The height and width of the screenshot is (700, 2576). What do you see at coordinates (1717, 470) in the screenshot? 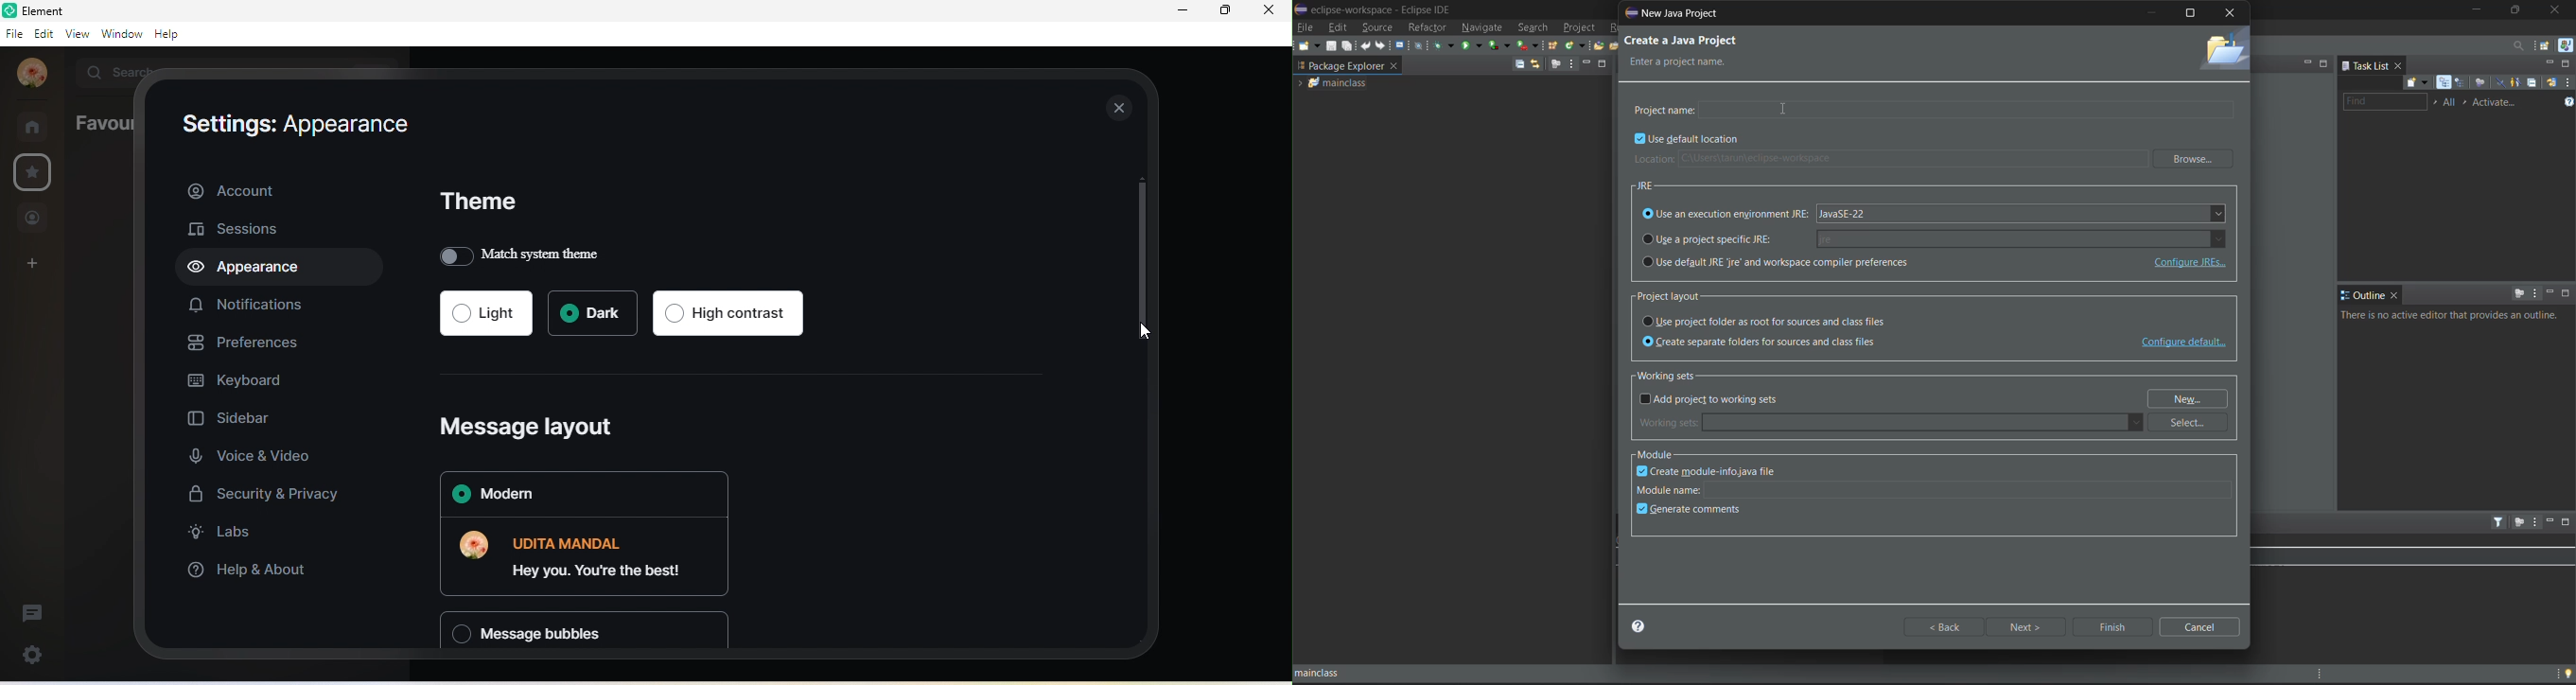
I see `create module info` at bounding box center [1717, 470].